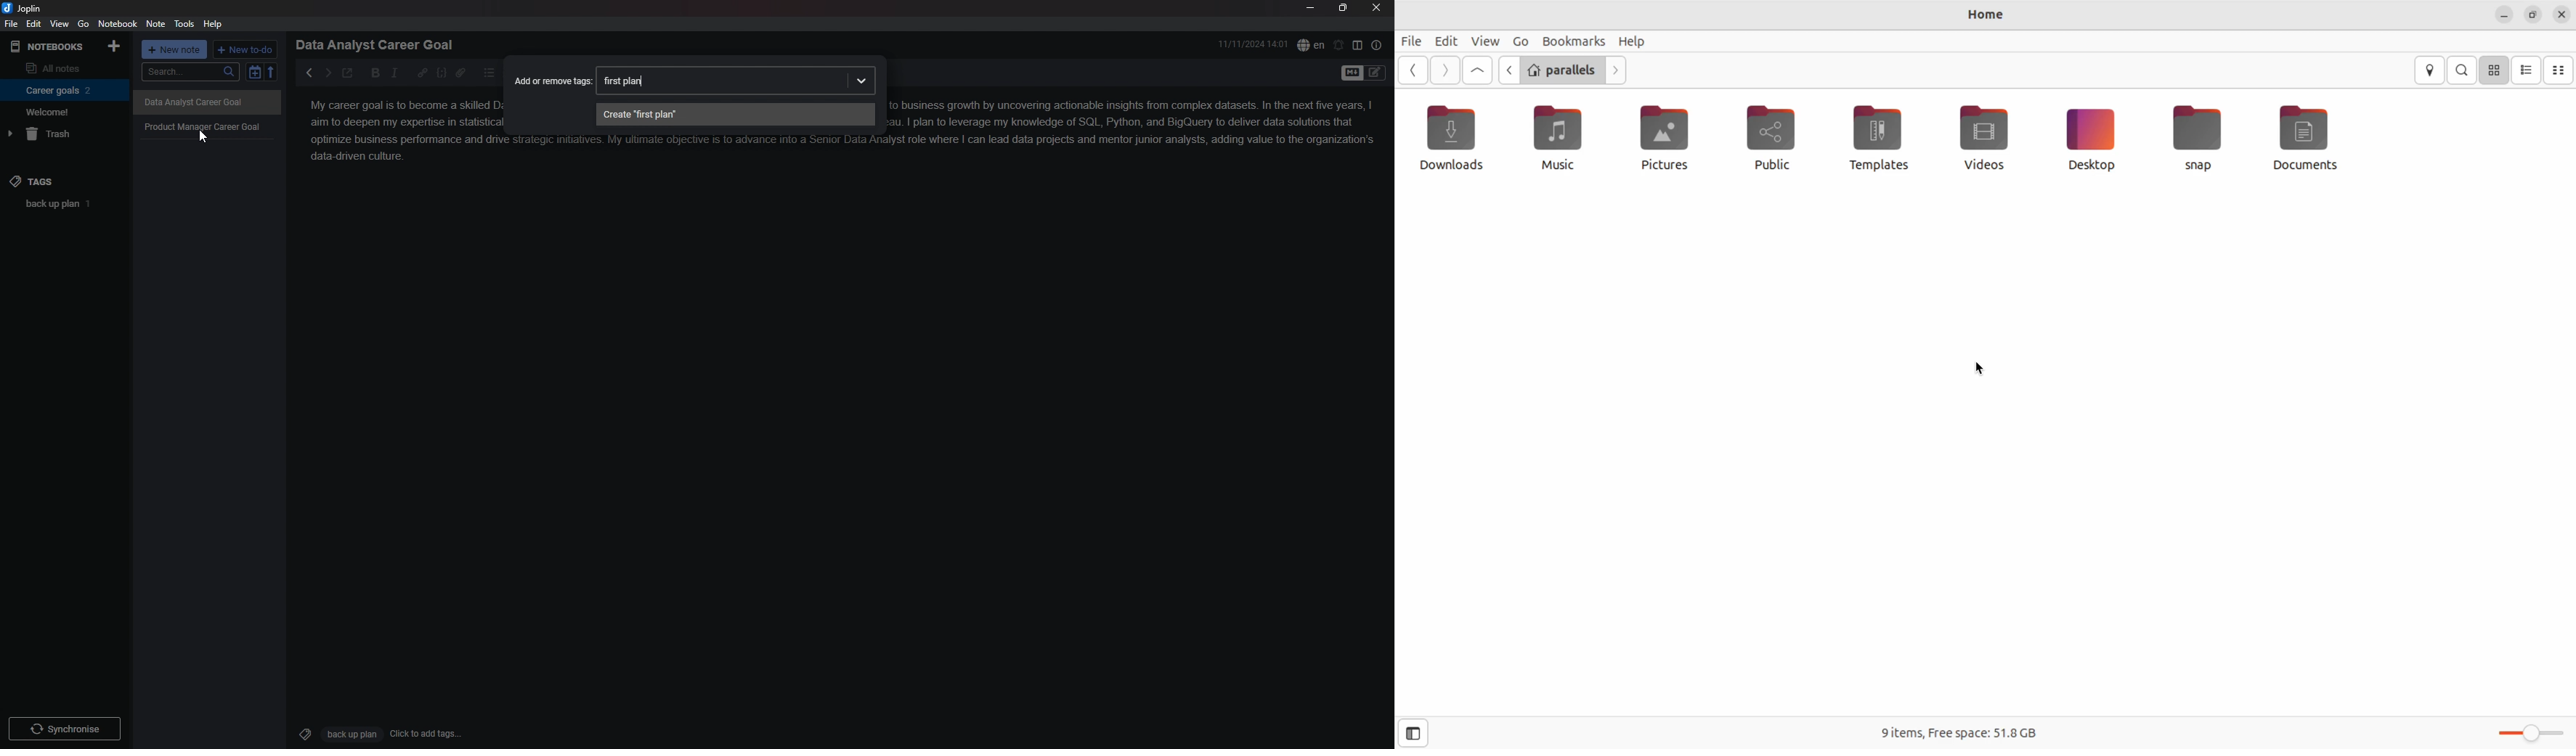 The height and width of the screenshot is (756, 2576). I want to click on Click to add tags..., so click(427, 734).